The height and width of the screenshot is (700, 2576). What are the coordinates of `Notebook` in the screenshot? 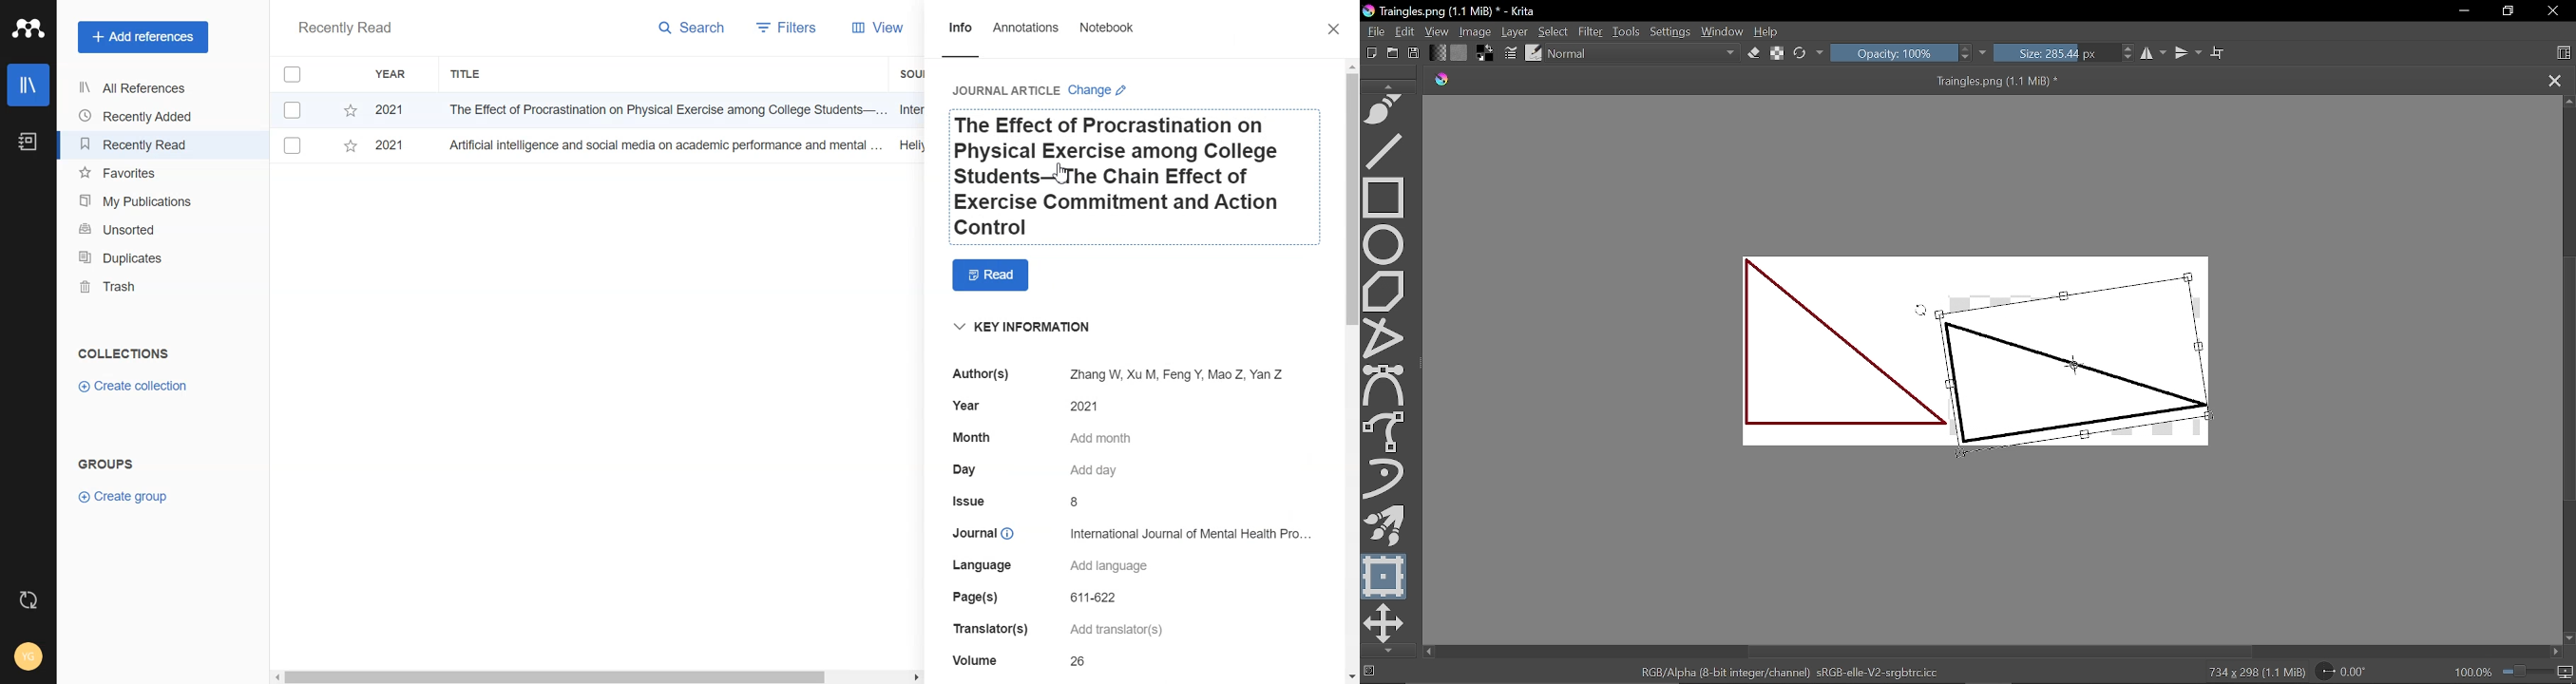 It's located at (26, 142).